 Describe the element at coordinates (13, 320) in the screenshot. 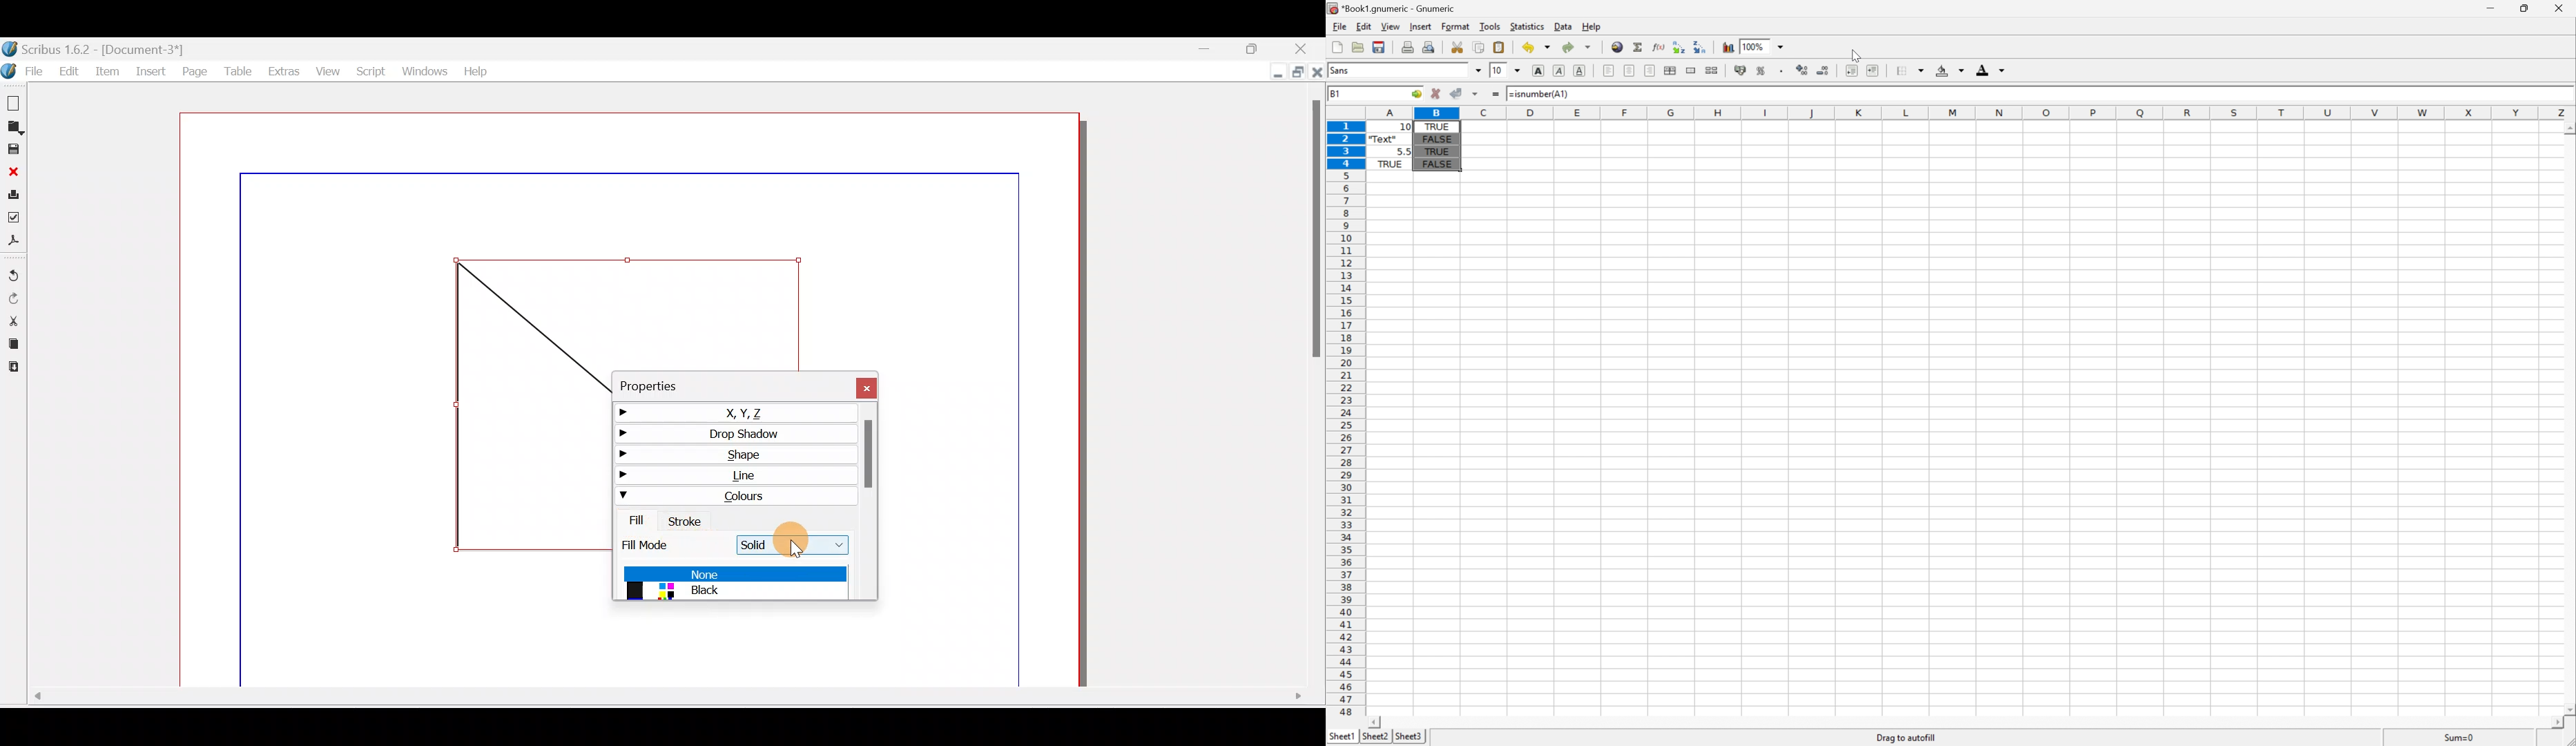

I see `Cut` at that location.